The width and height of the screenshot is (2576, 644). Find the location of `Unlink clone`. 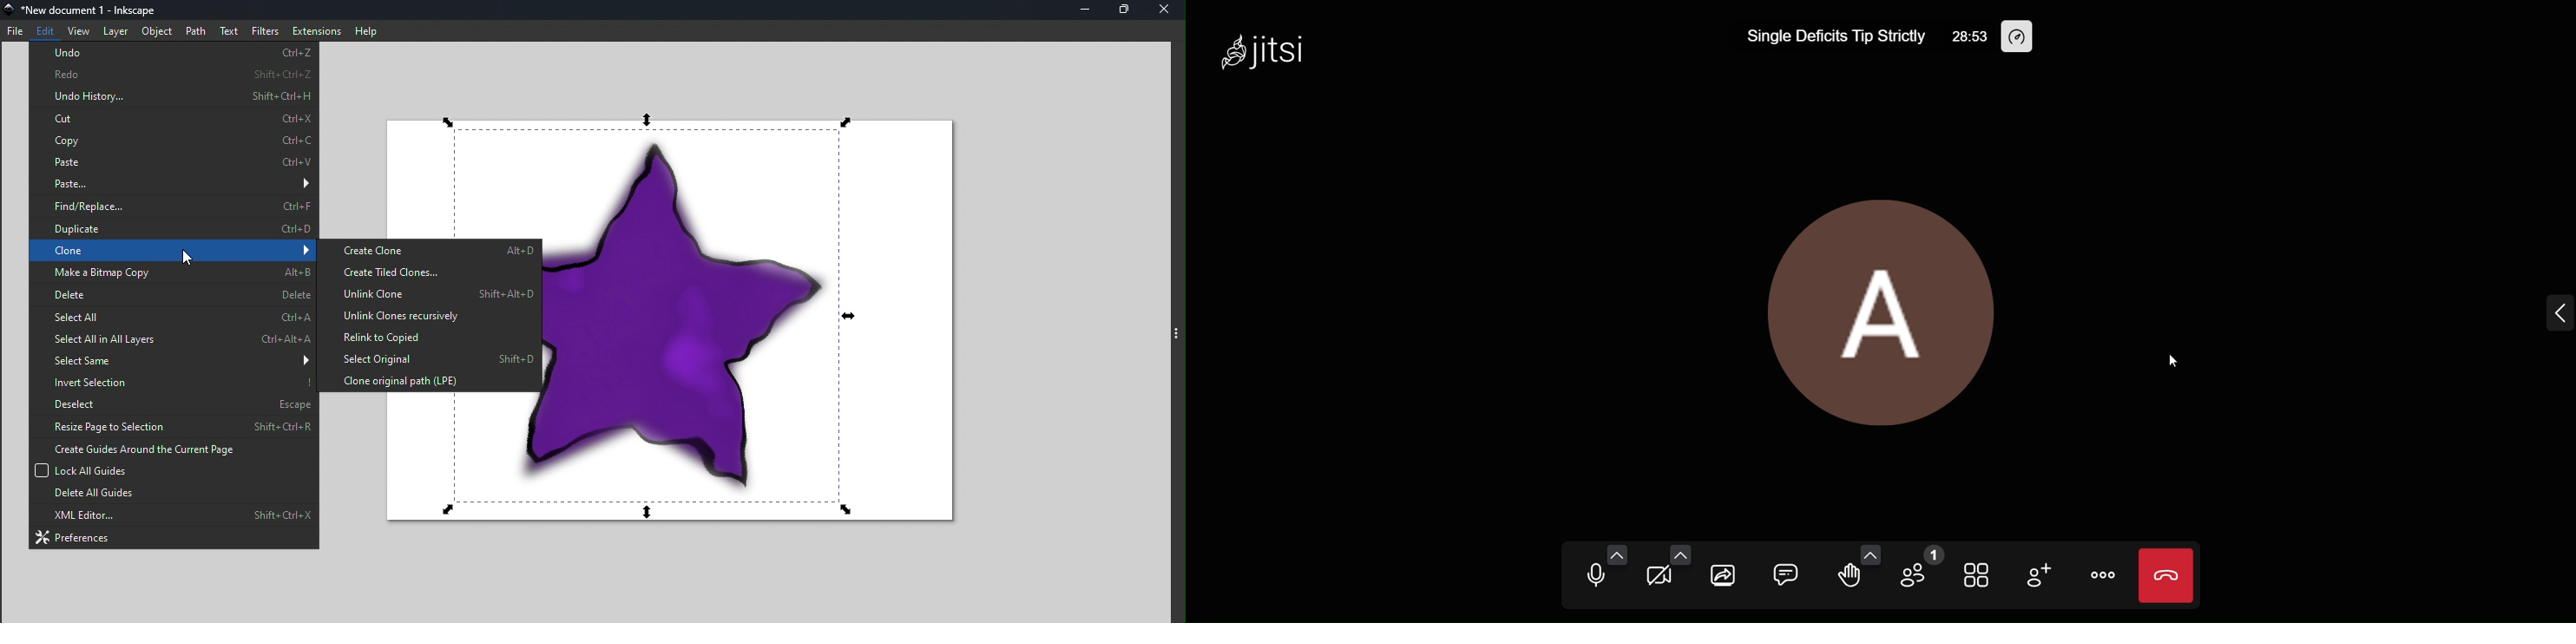

Unlink clone is located at coordinates (428, 294).